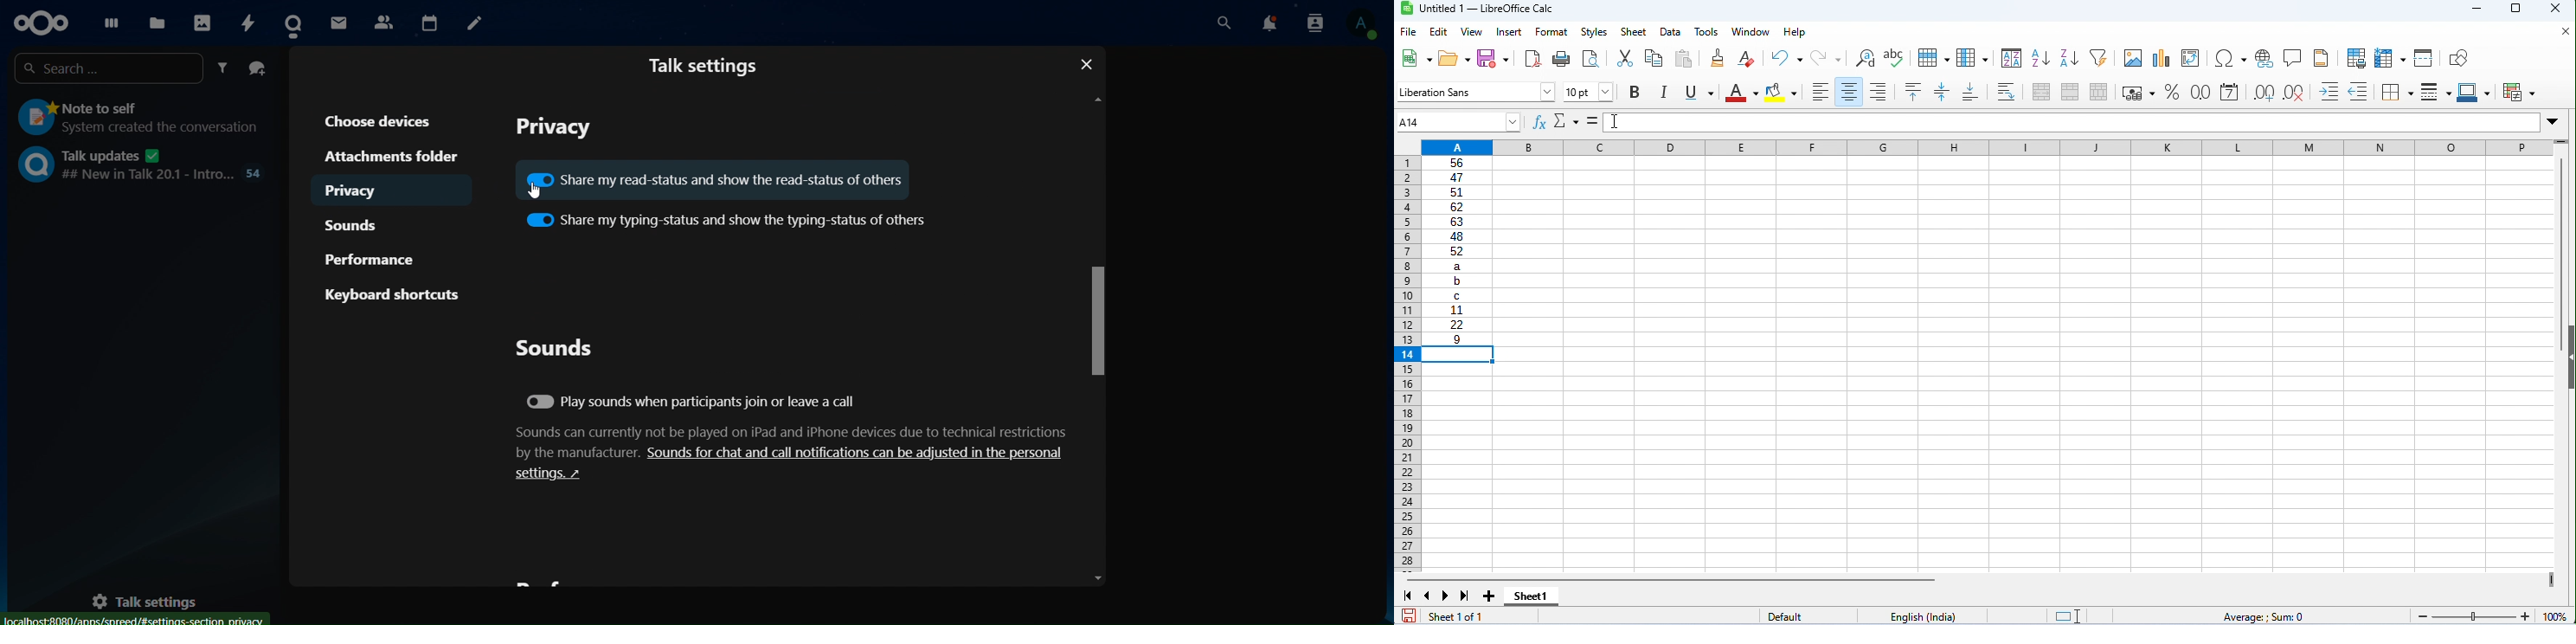  Describe the element at coordinates (2322, 57) in the screenshot. I see `insert header and footer` at that location.